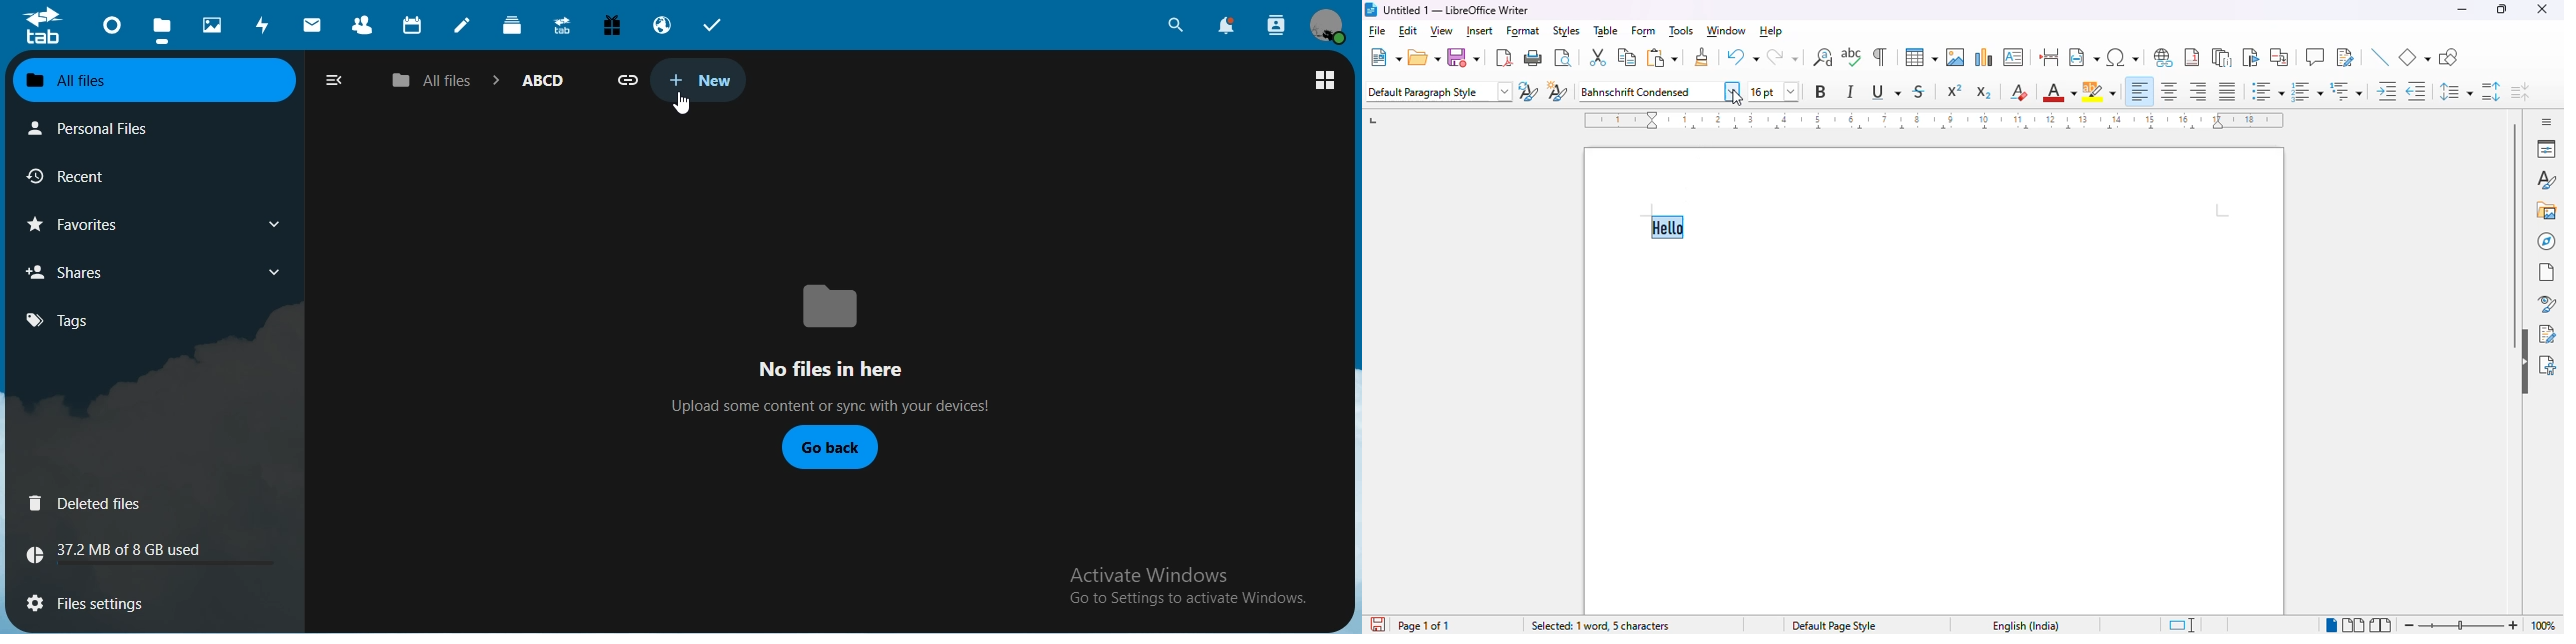 This screenshot has width=2576, height=644. I want to click on mail, so click(312, 24).